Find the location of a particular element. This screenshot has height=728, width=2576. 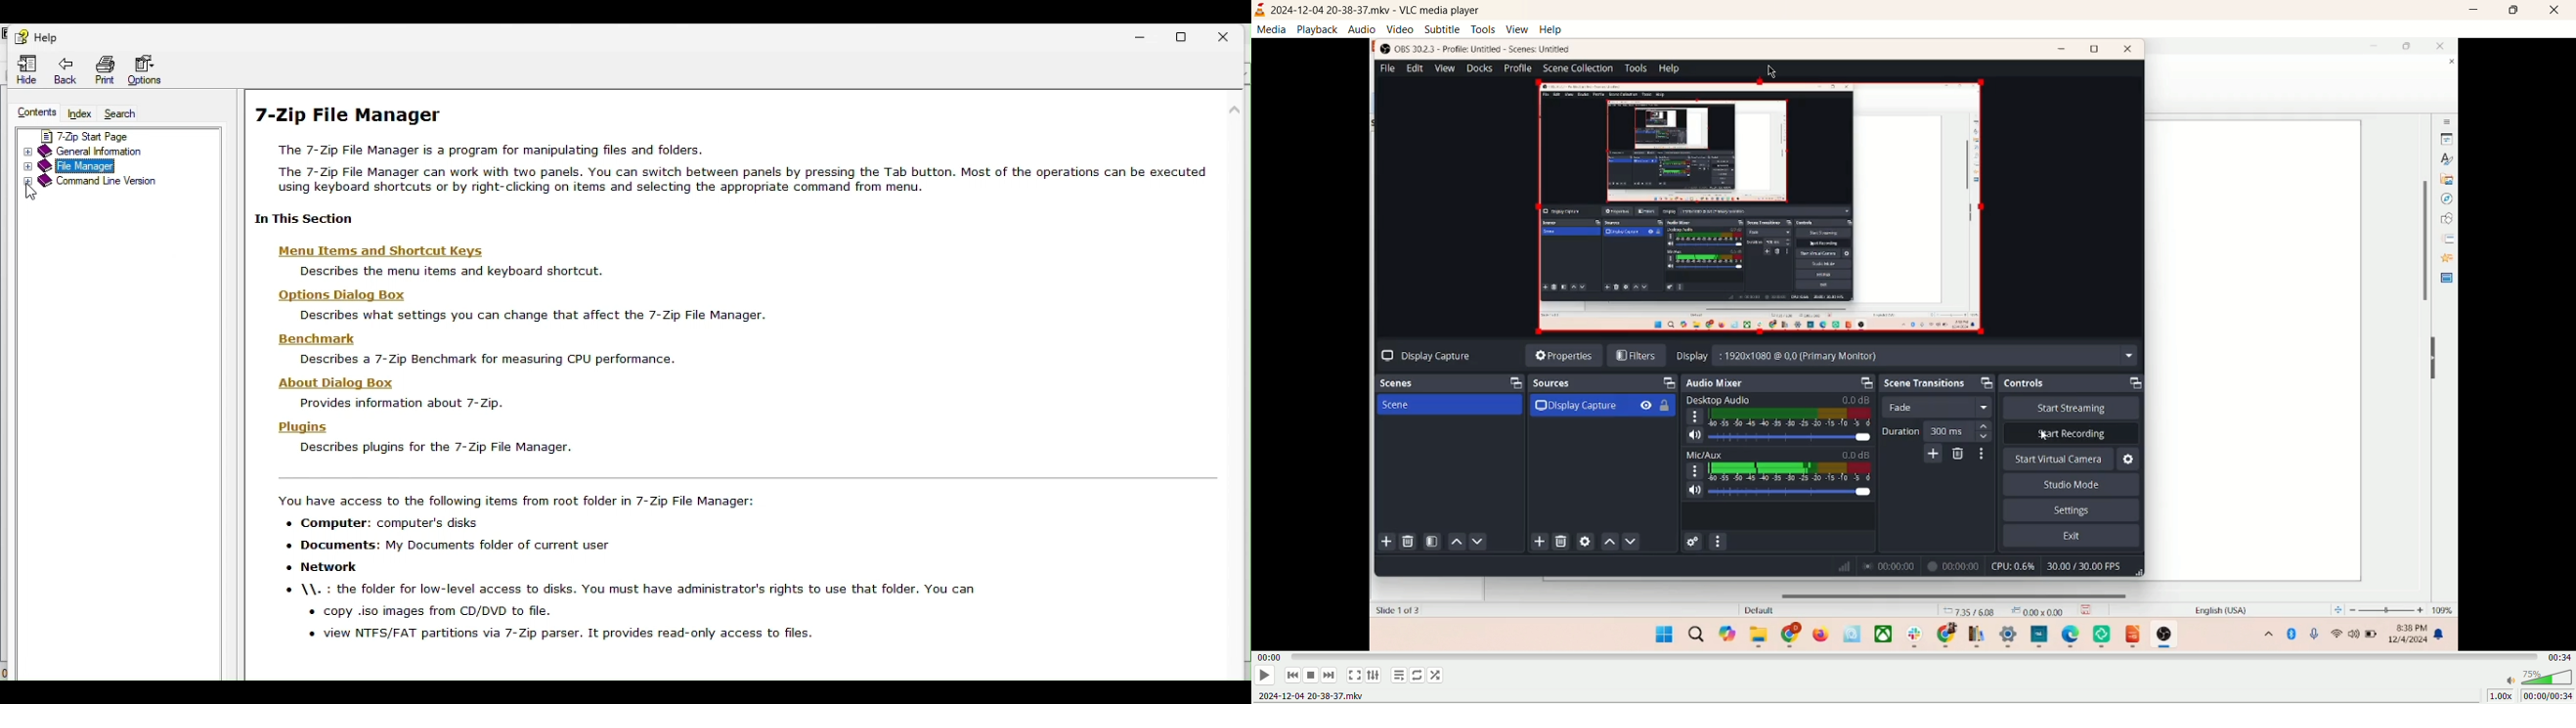

playlist is located at coordinates (1397, 675).